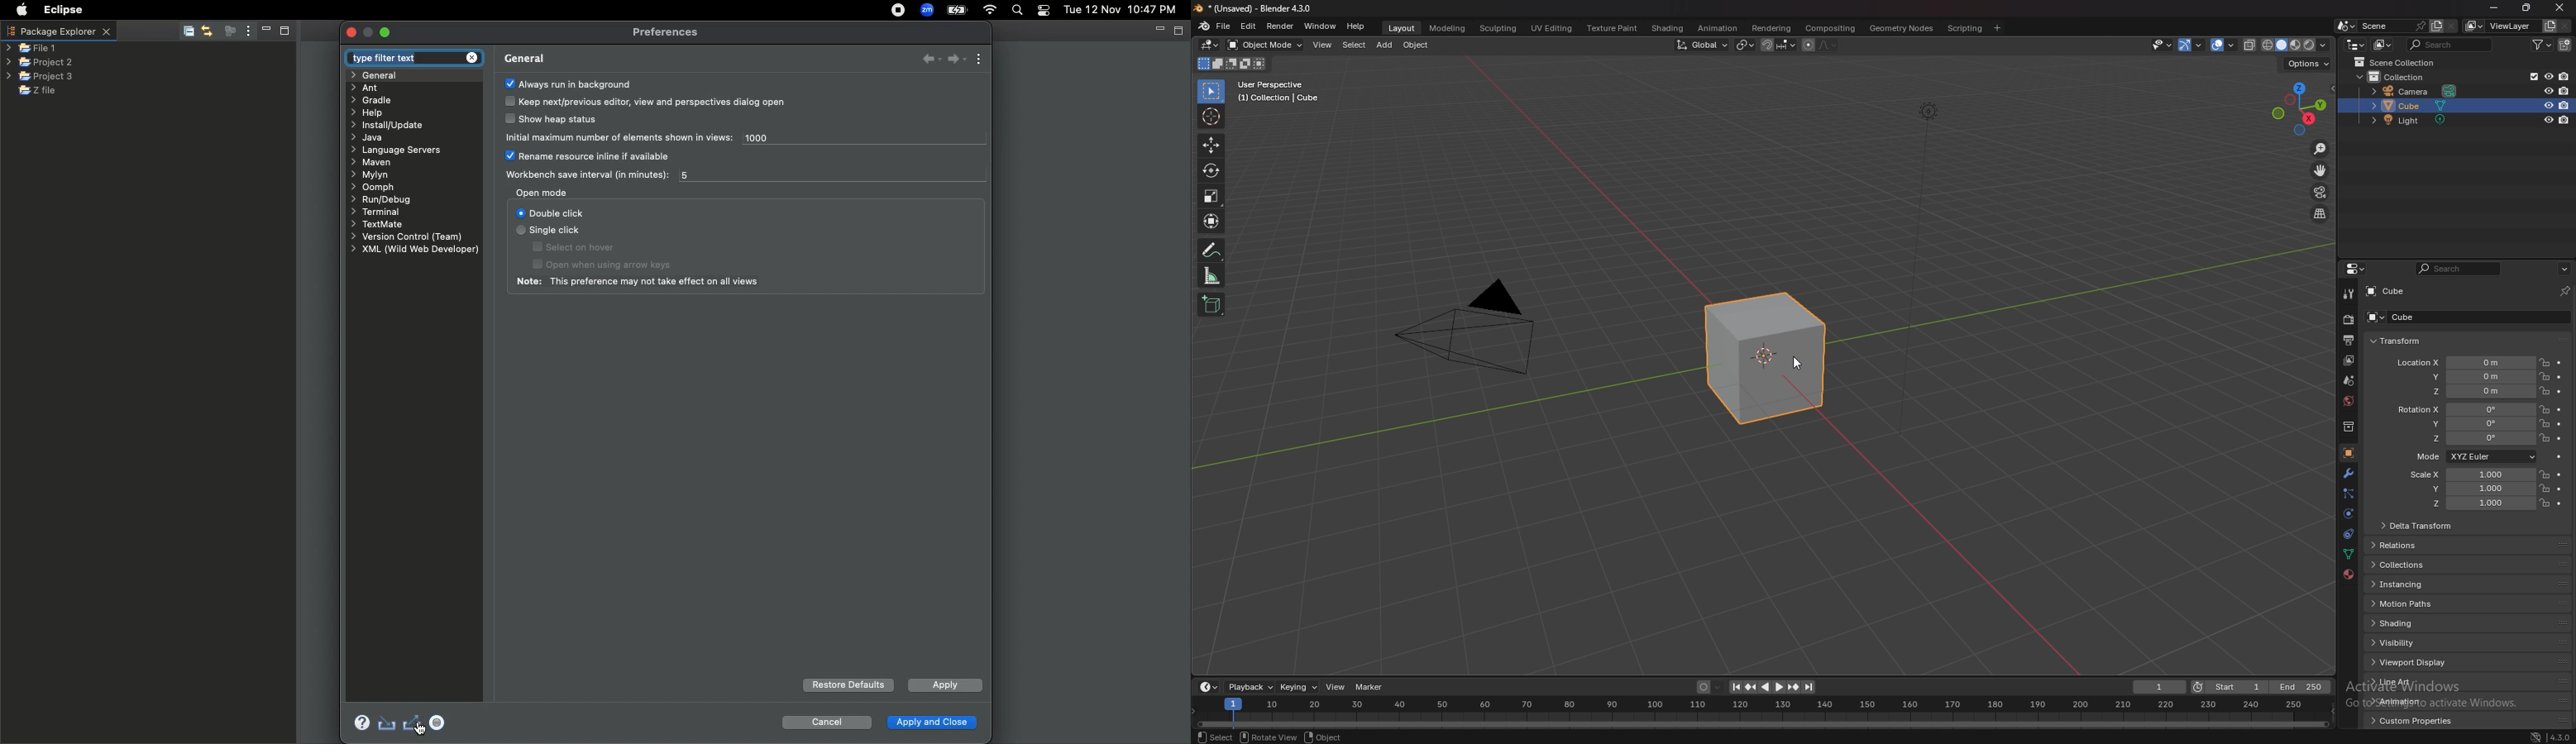 This screenshot has width=2576, height=756. Describe the element at coordinates (2394, 26) in the screenshot. I see `scene` at that location.